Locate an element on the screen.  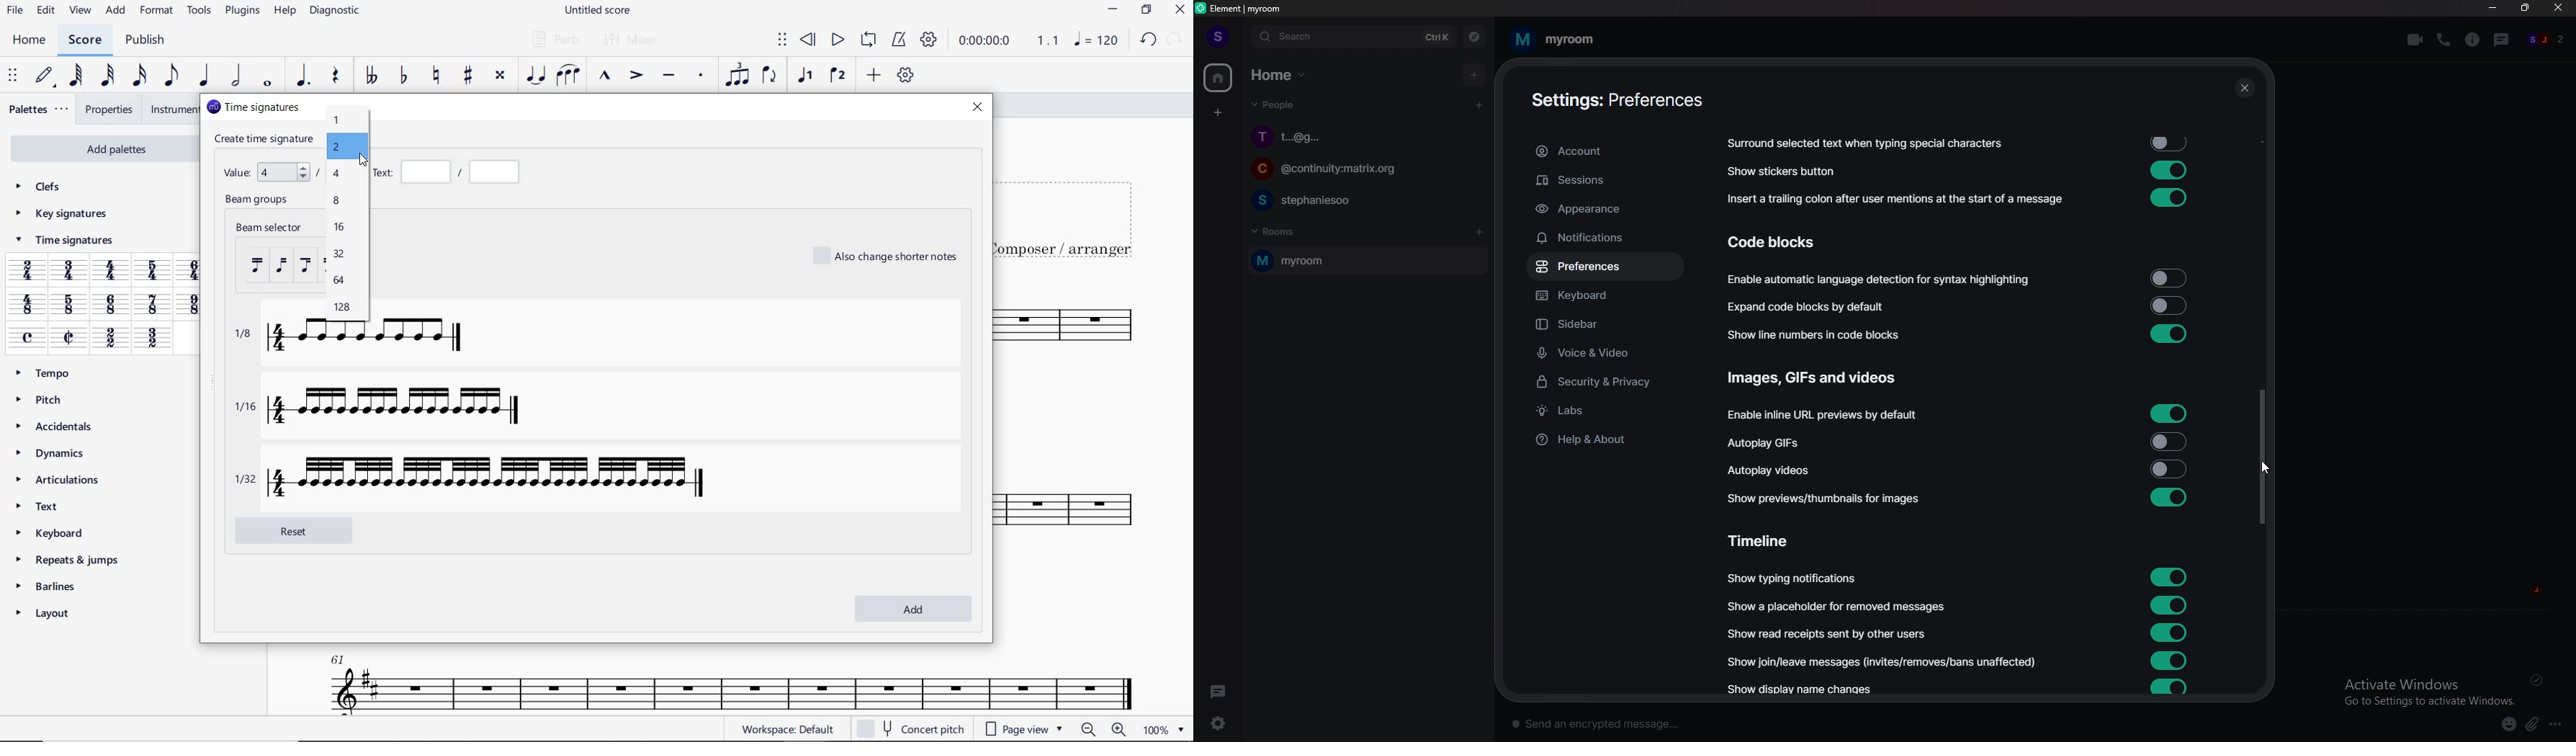
more options is located at coordinates (2559, 725).